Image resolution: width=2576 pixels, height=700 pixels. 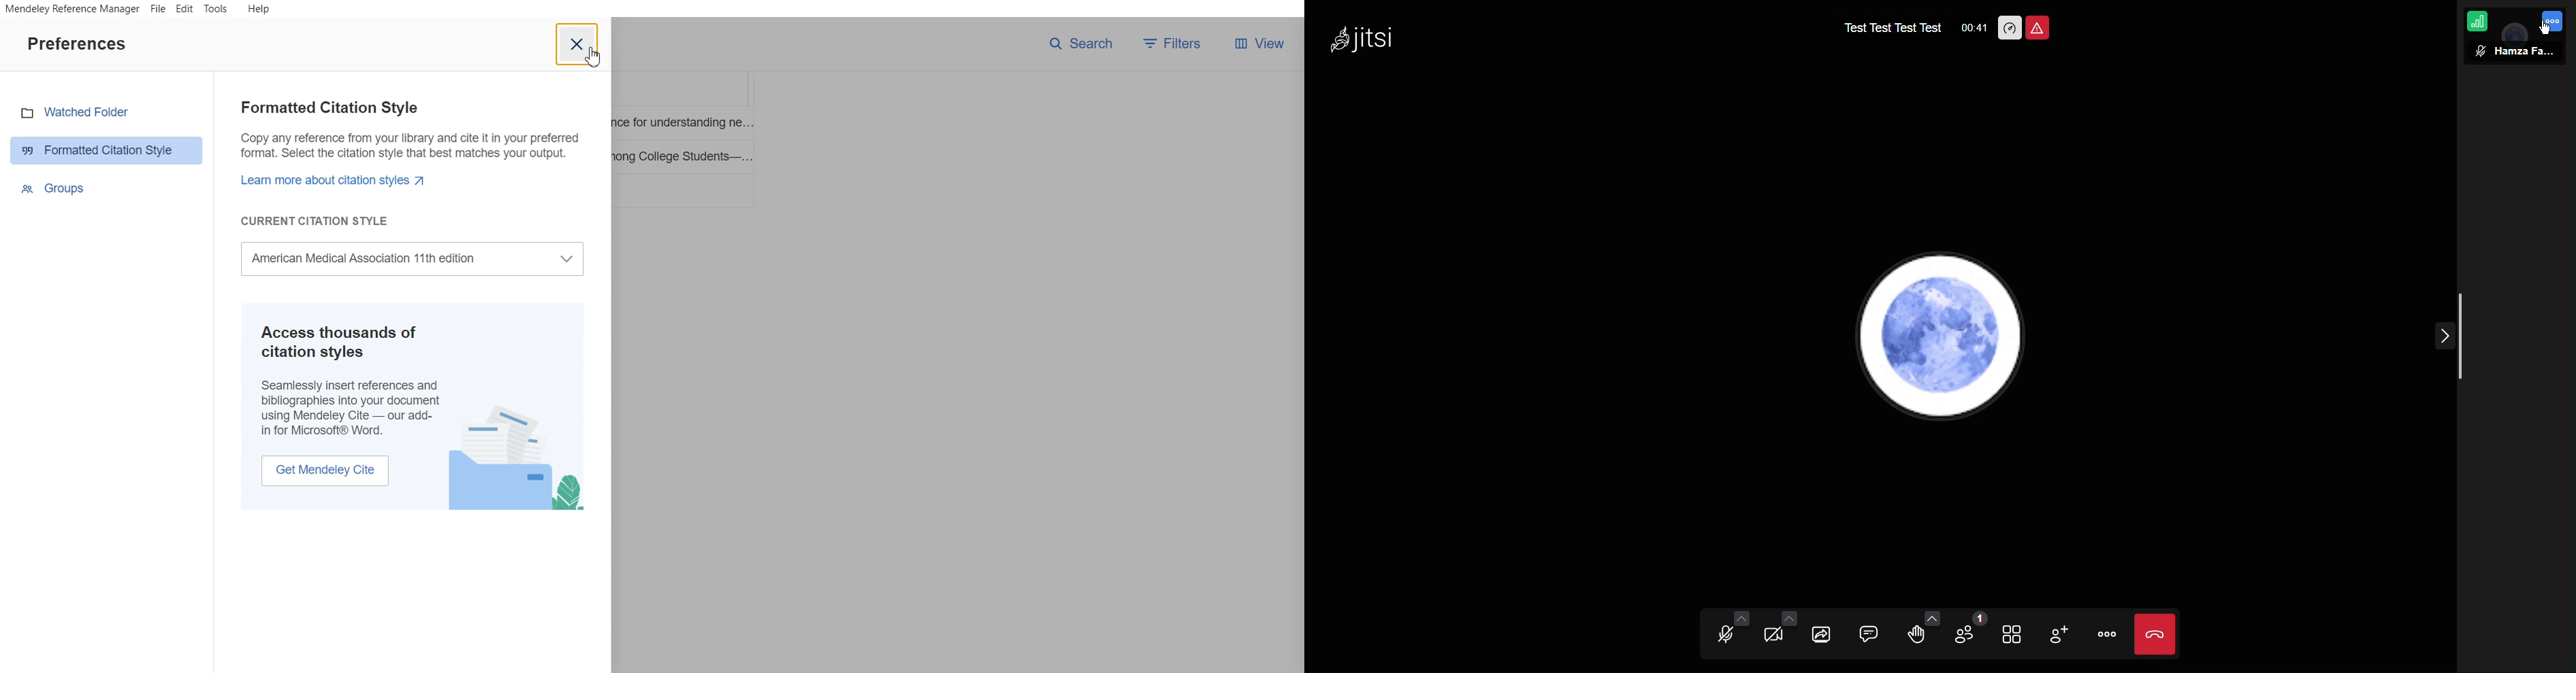 What do you see at coordinates (2478, 22) in the screenshot?
I see `Connection Bars` at bounding box center [2478, 22].